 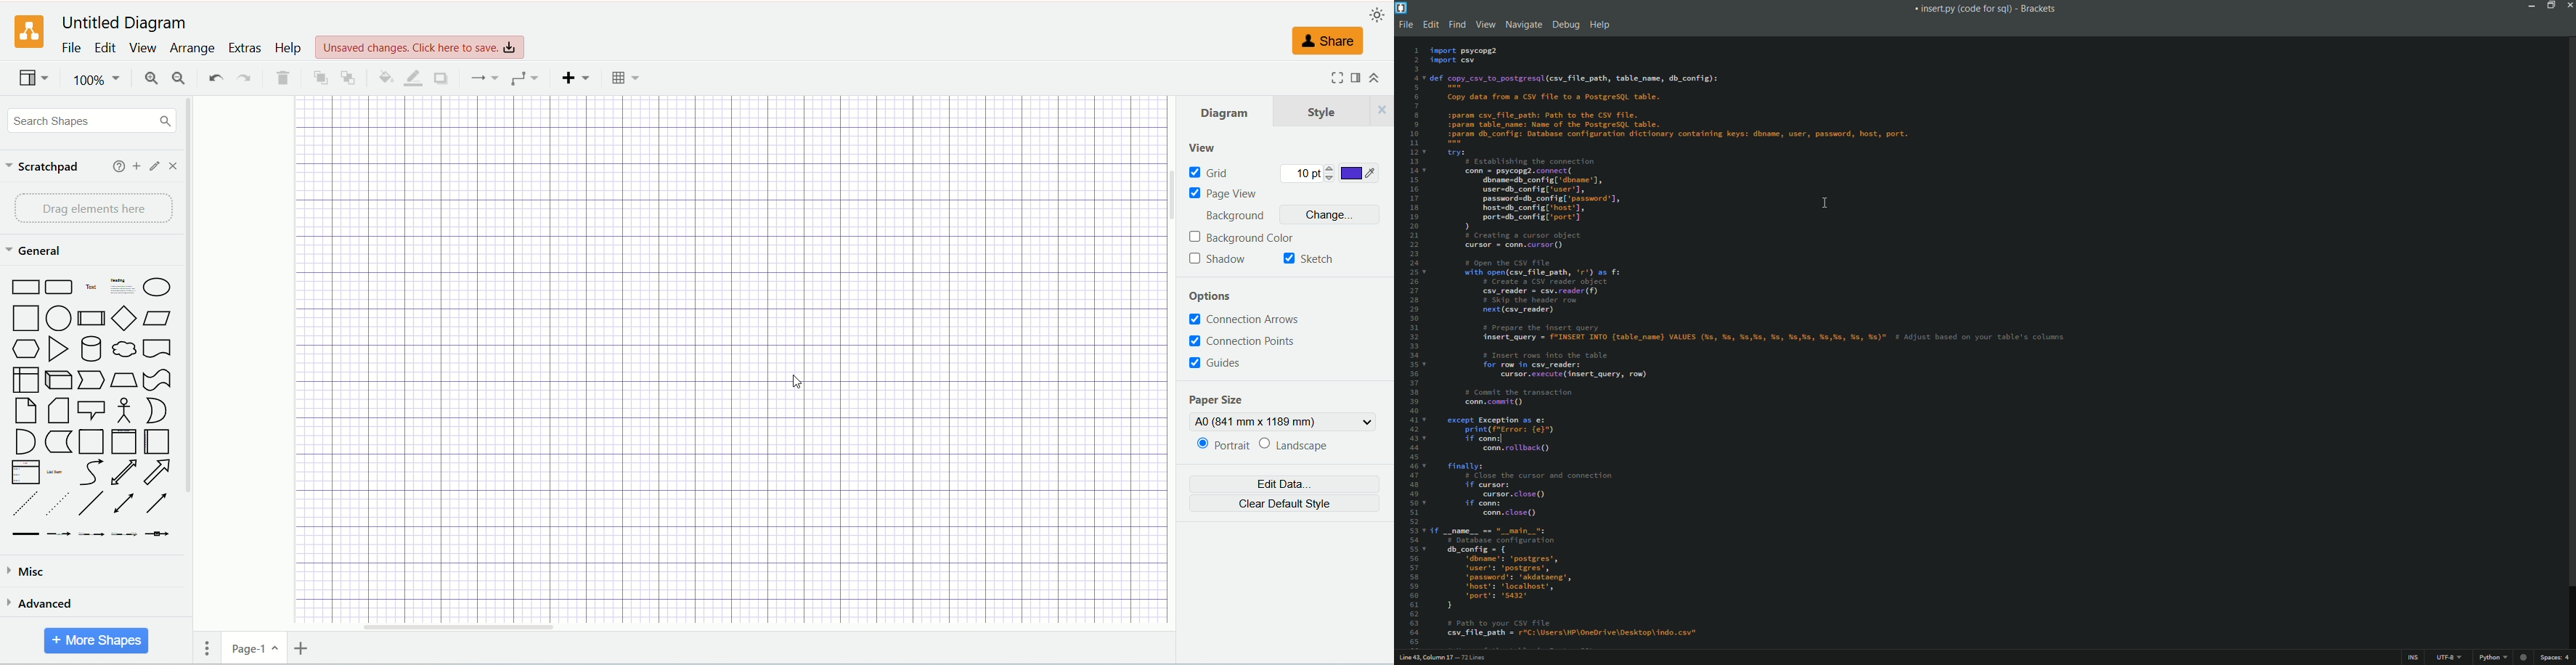 What do you see at coordinates (1223, 446) in the screenshot?
I see `portrait` at bounding box center [1223, 446].